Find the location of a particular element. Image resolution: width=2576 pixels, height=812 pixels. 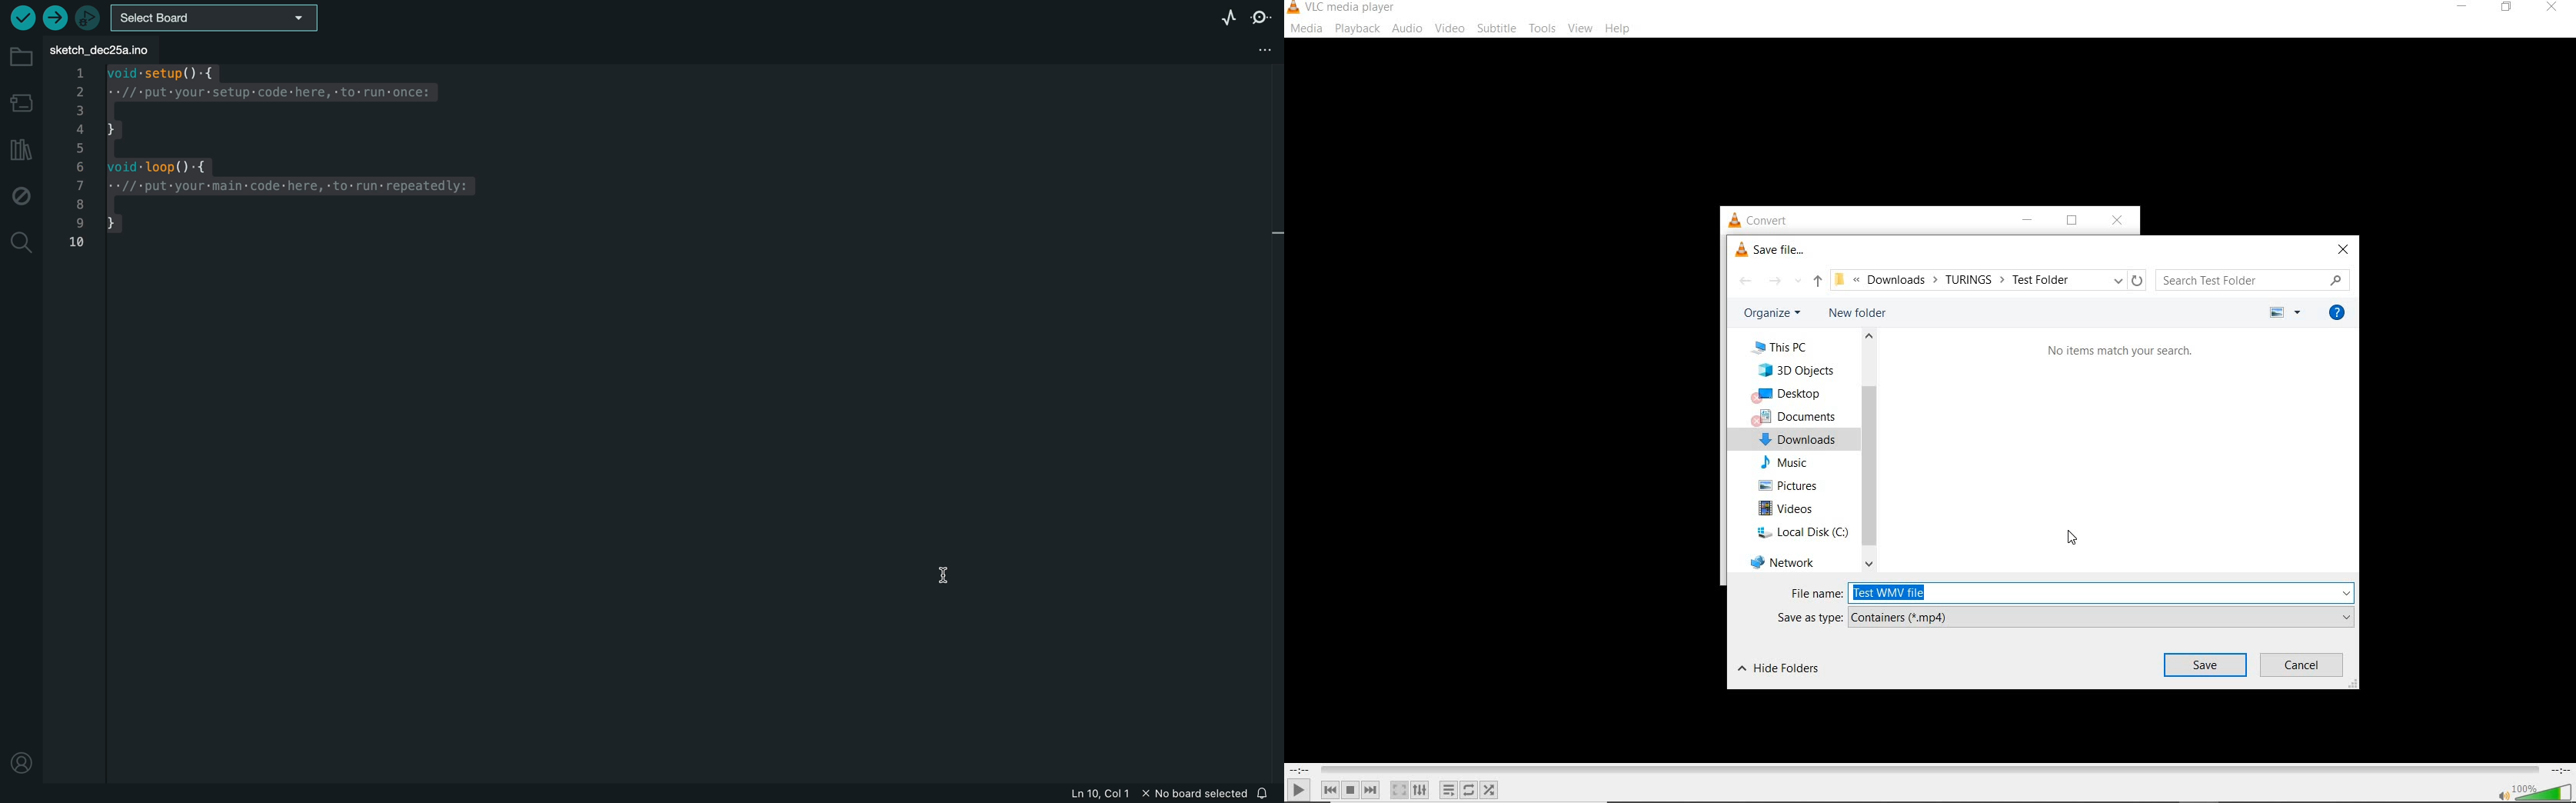

forward is located at coordinates (1774, 279).